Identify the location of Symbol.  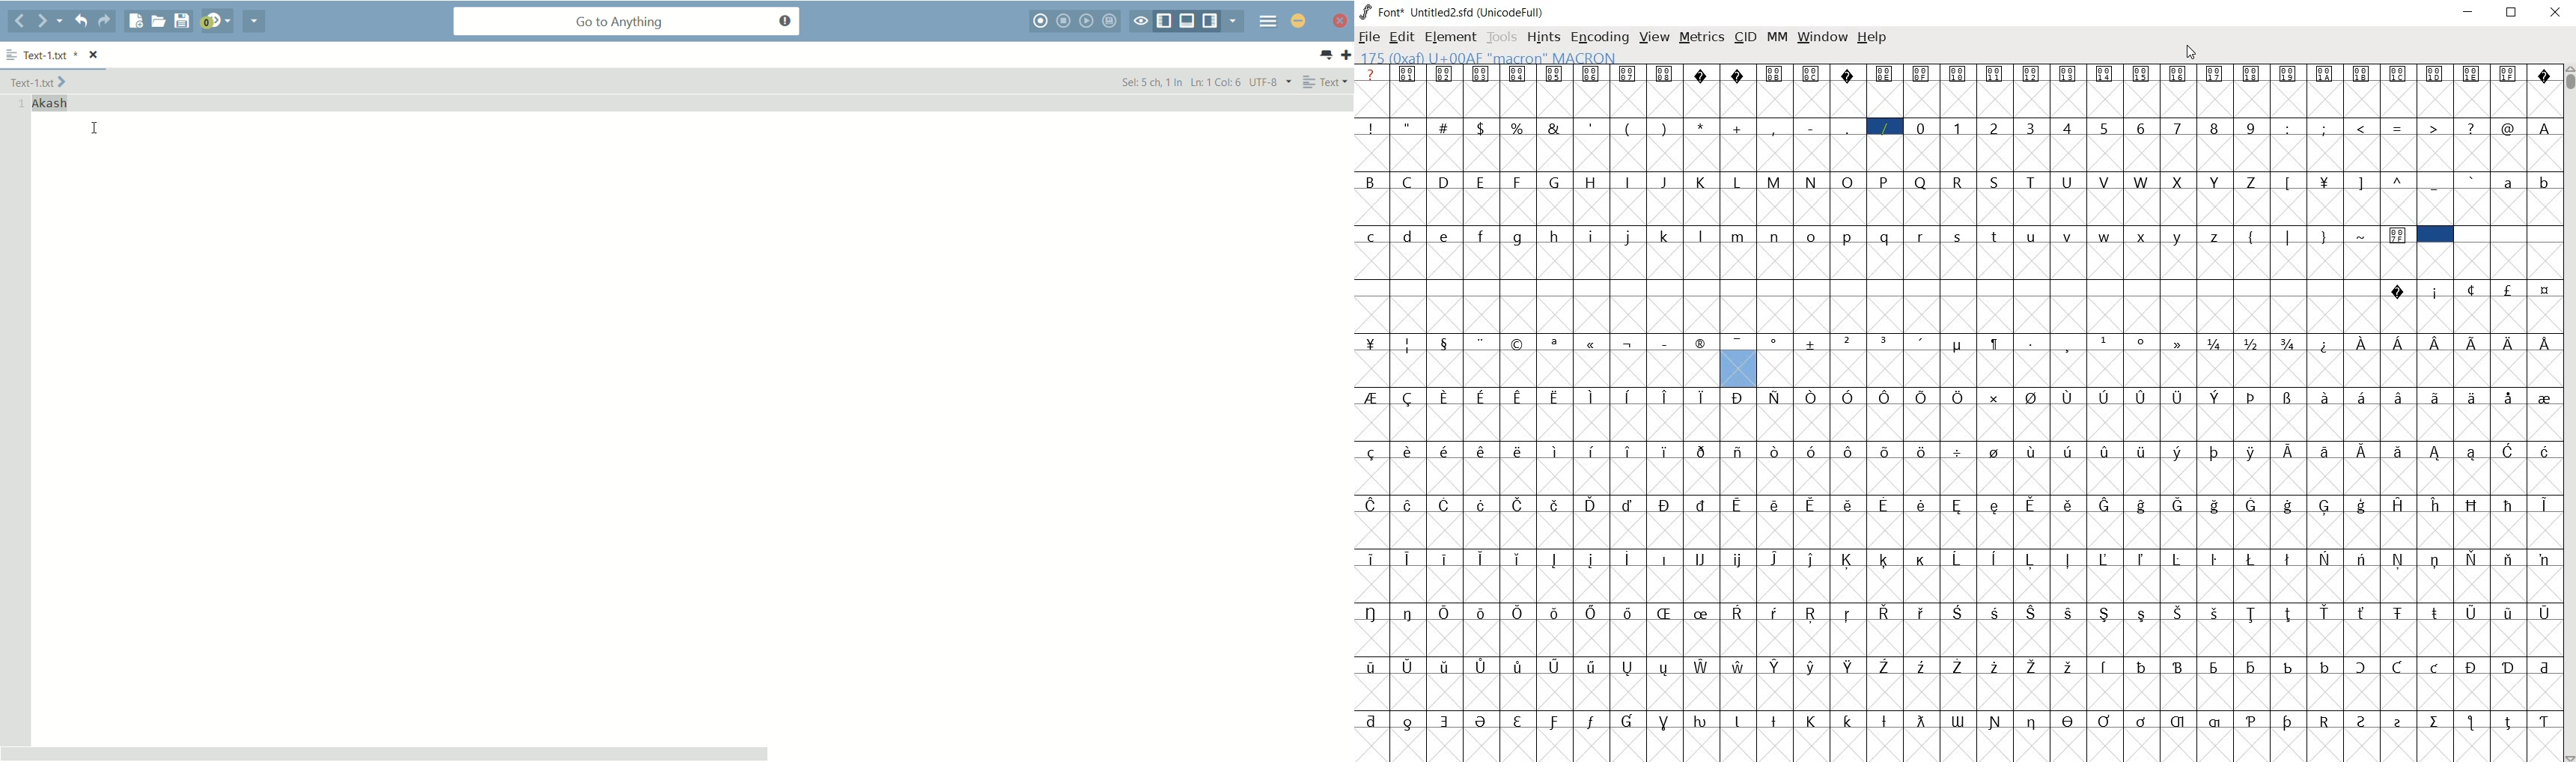
(1593, 451).